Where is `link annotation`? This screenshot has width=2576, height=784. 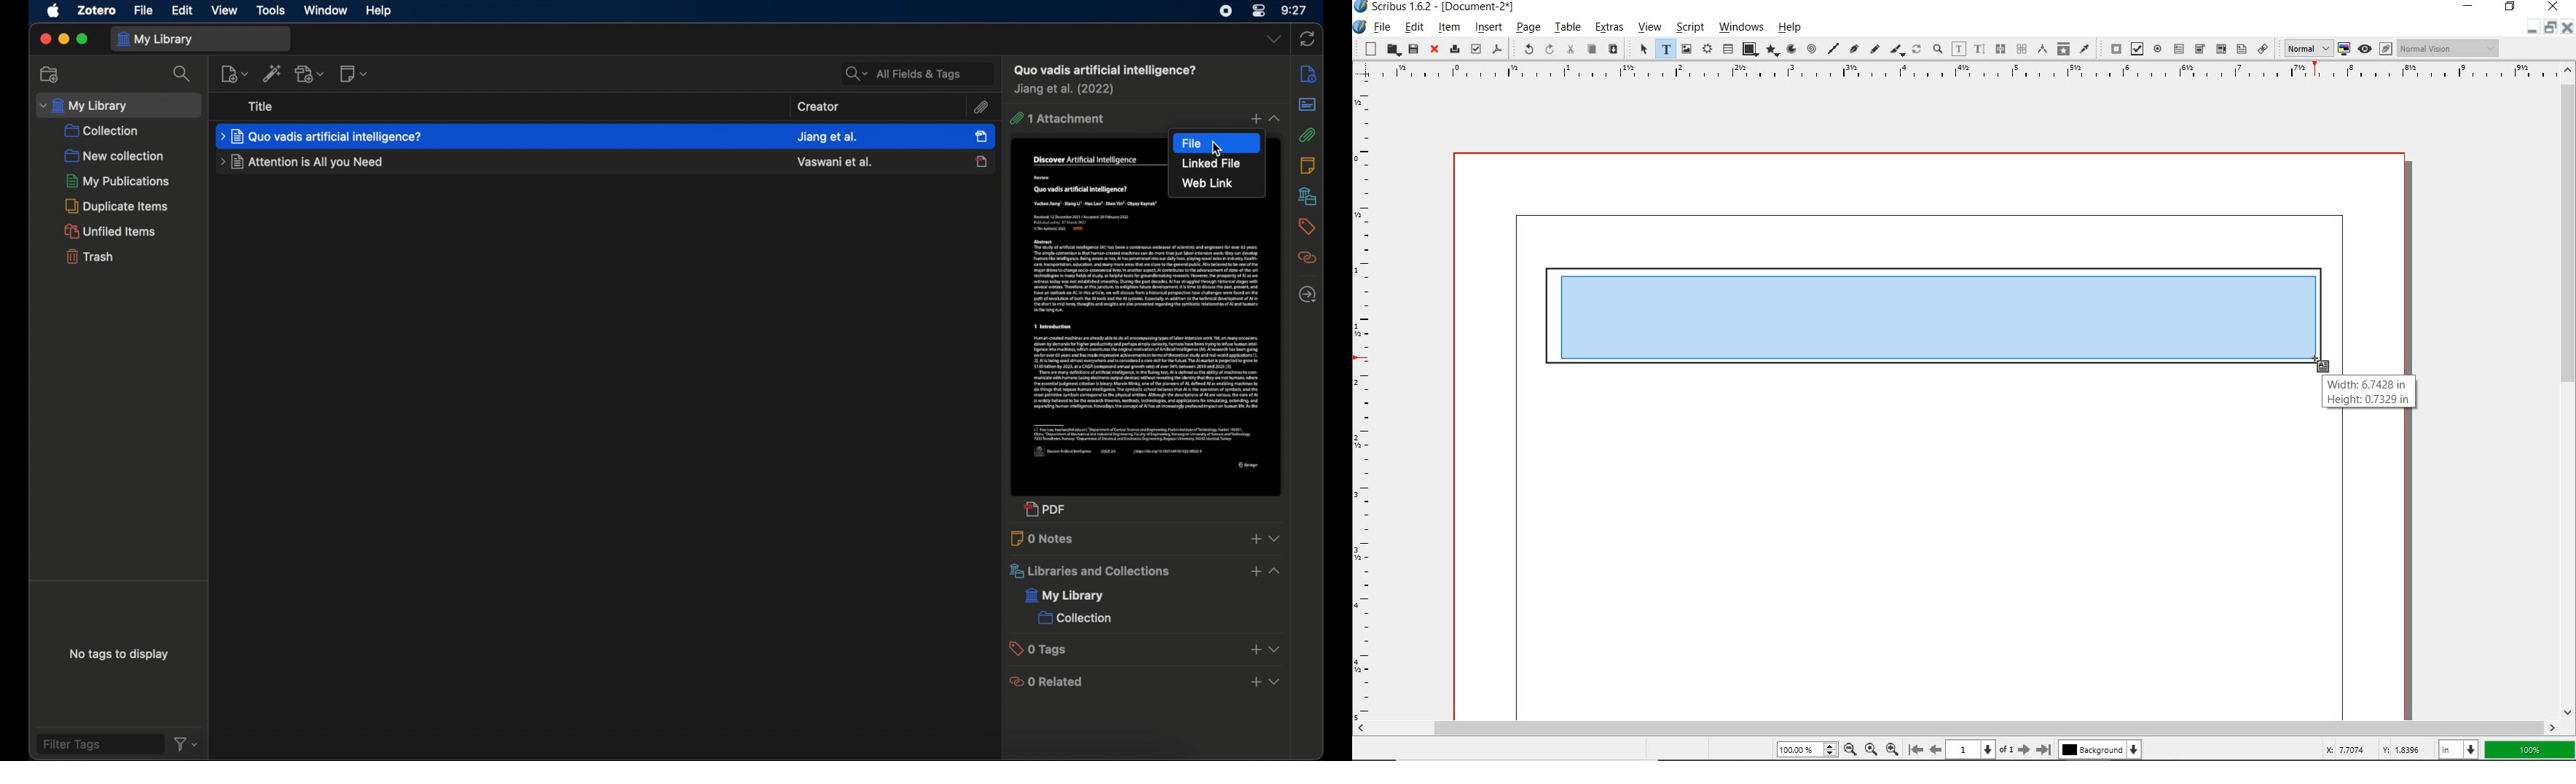
link annotation is located at coordinates (2263, 48).